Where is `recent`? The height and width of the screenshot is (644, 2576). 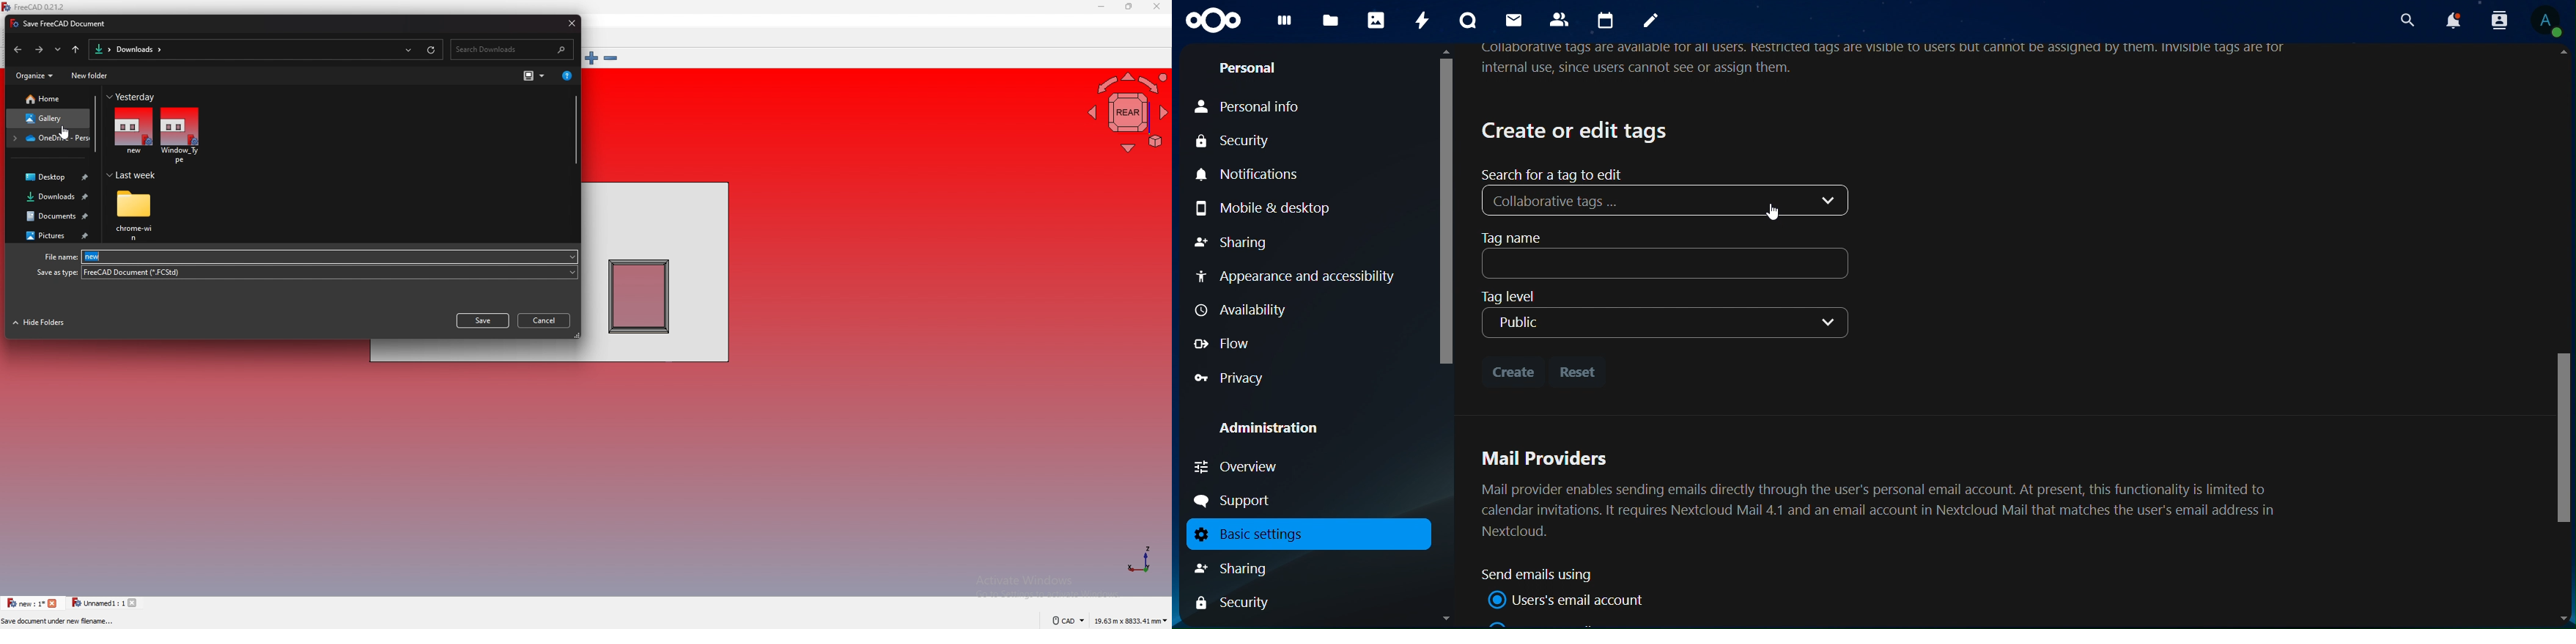
recent is located at coordinates (57, 49).